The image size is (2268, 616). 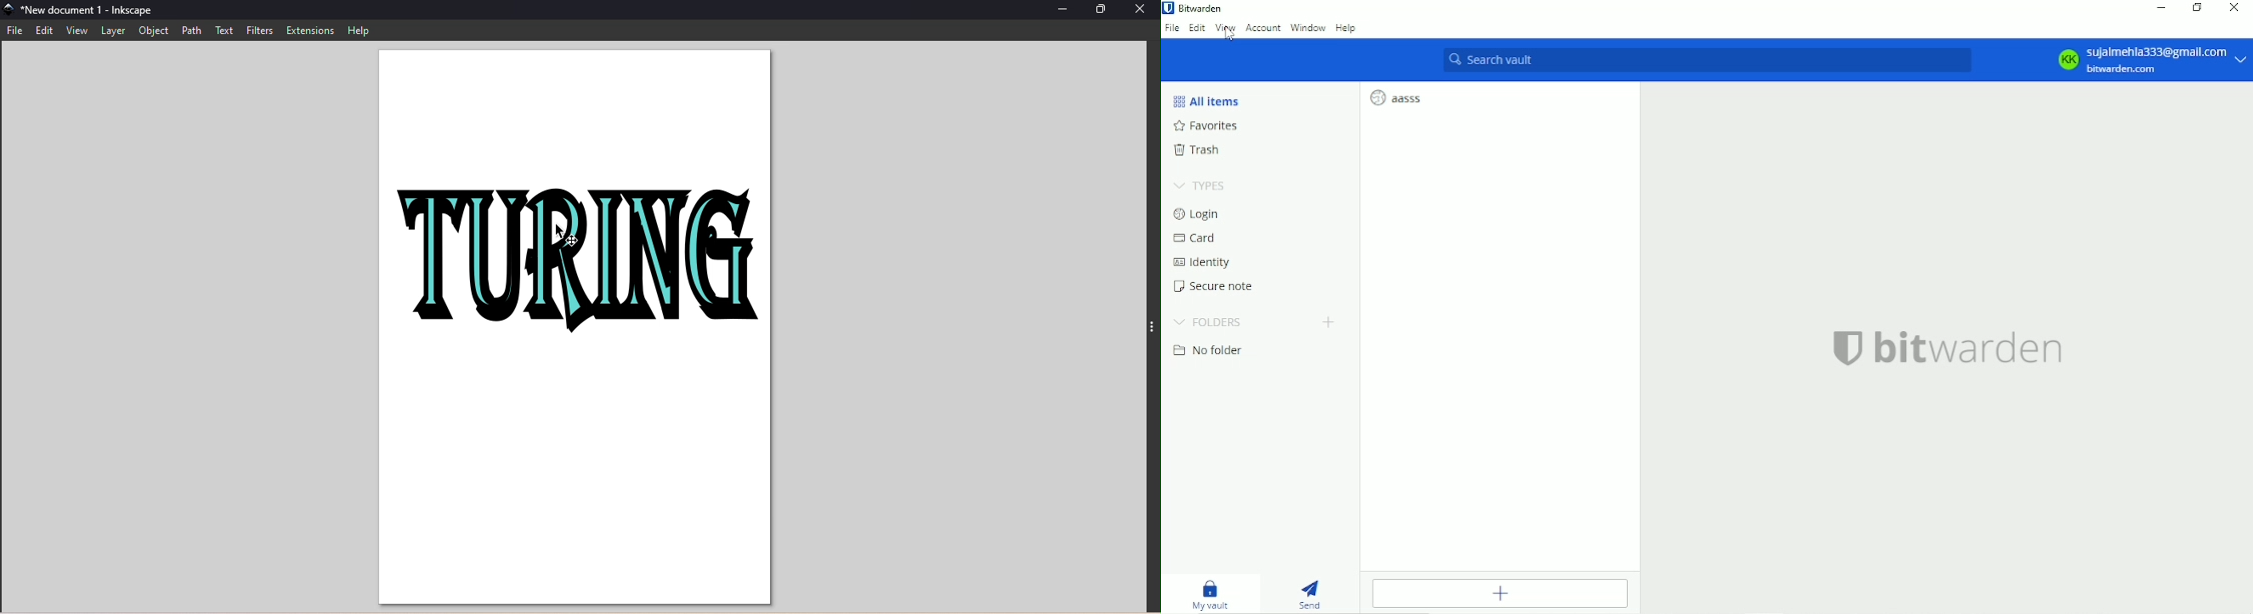 What do you see at coordinates (577, 329) in the screenshot?
I see `Canvas` at bounding box center [577, 329].